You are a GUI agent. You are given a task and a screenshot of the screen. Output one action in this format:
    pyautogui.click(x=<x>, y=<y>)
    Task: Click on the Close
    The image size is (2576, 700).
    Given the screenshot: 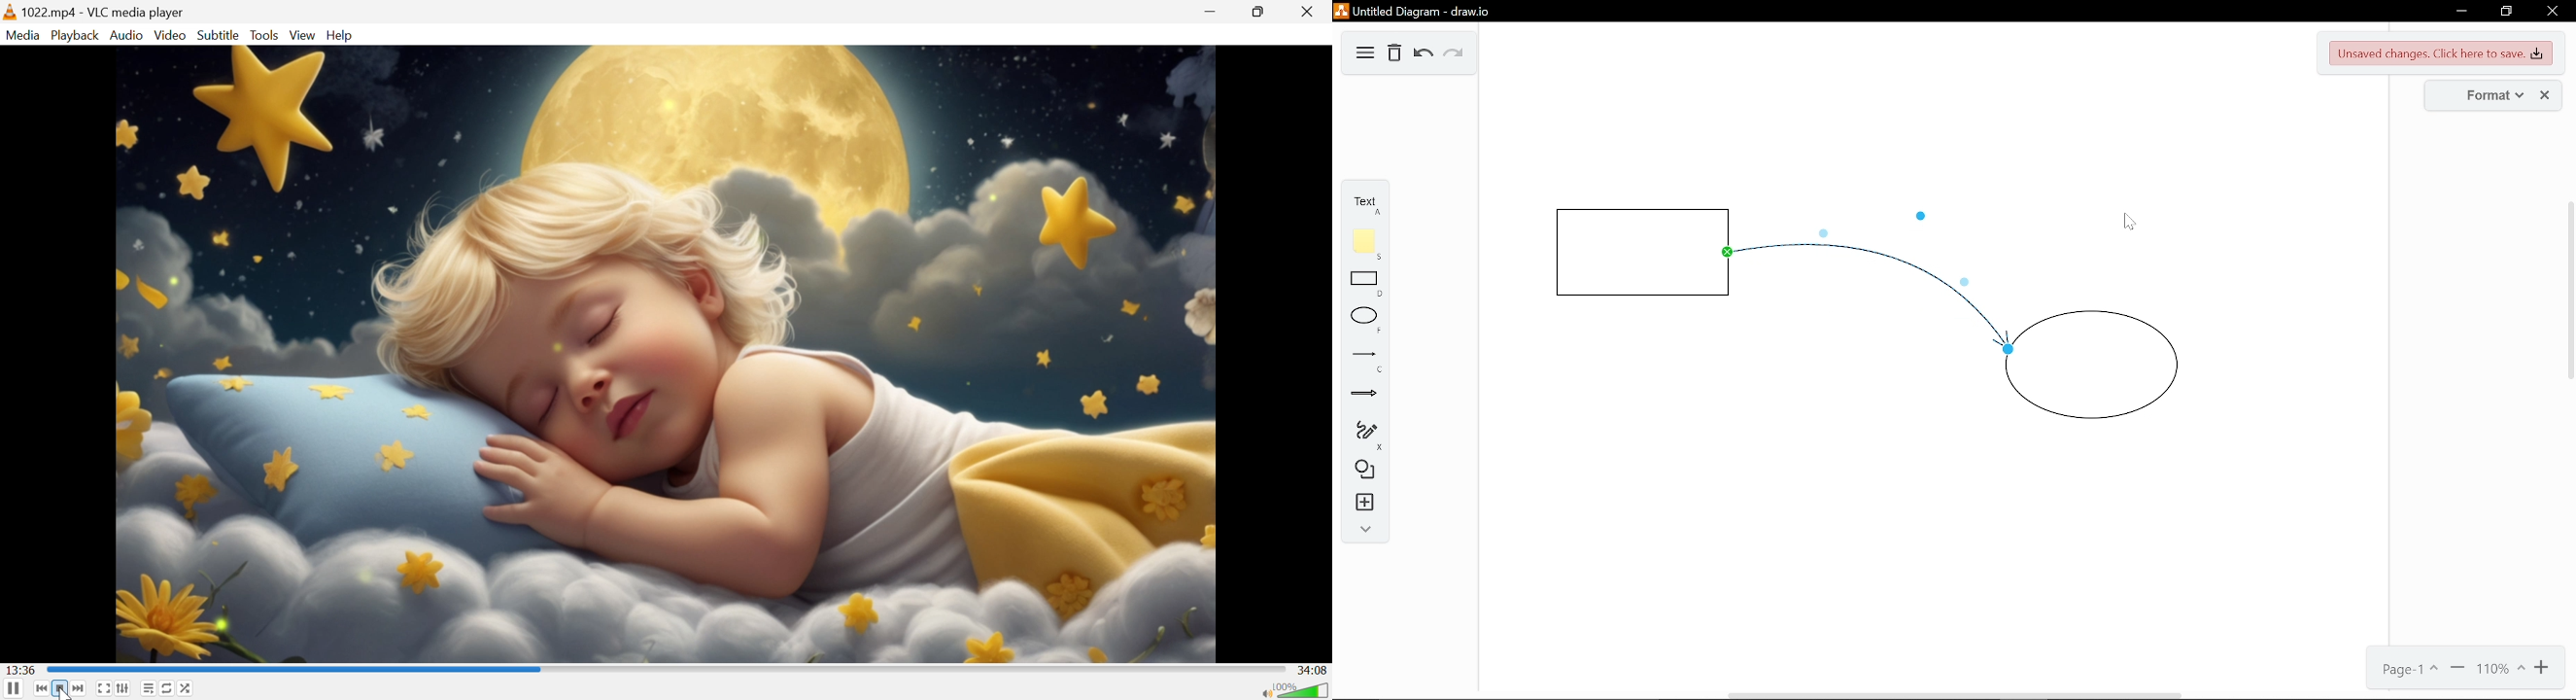 What is the action you would take?
    pyautogui.click(x=2554, y=10)
    